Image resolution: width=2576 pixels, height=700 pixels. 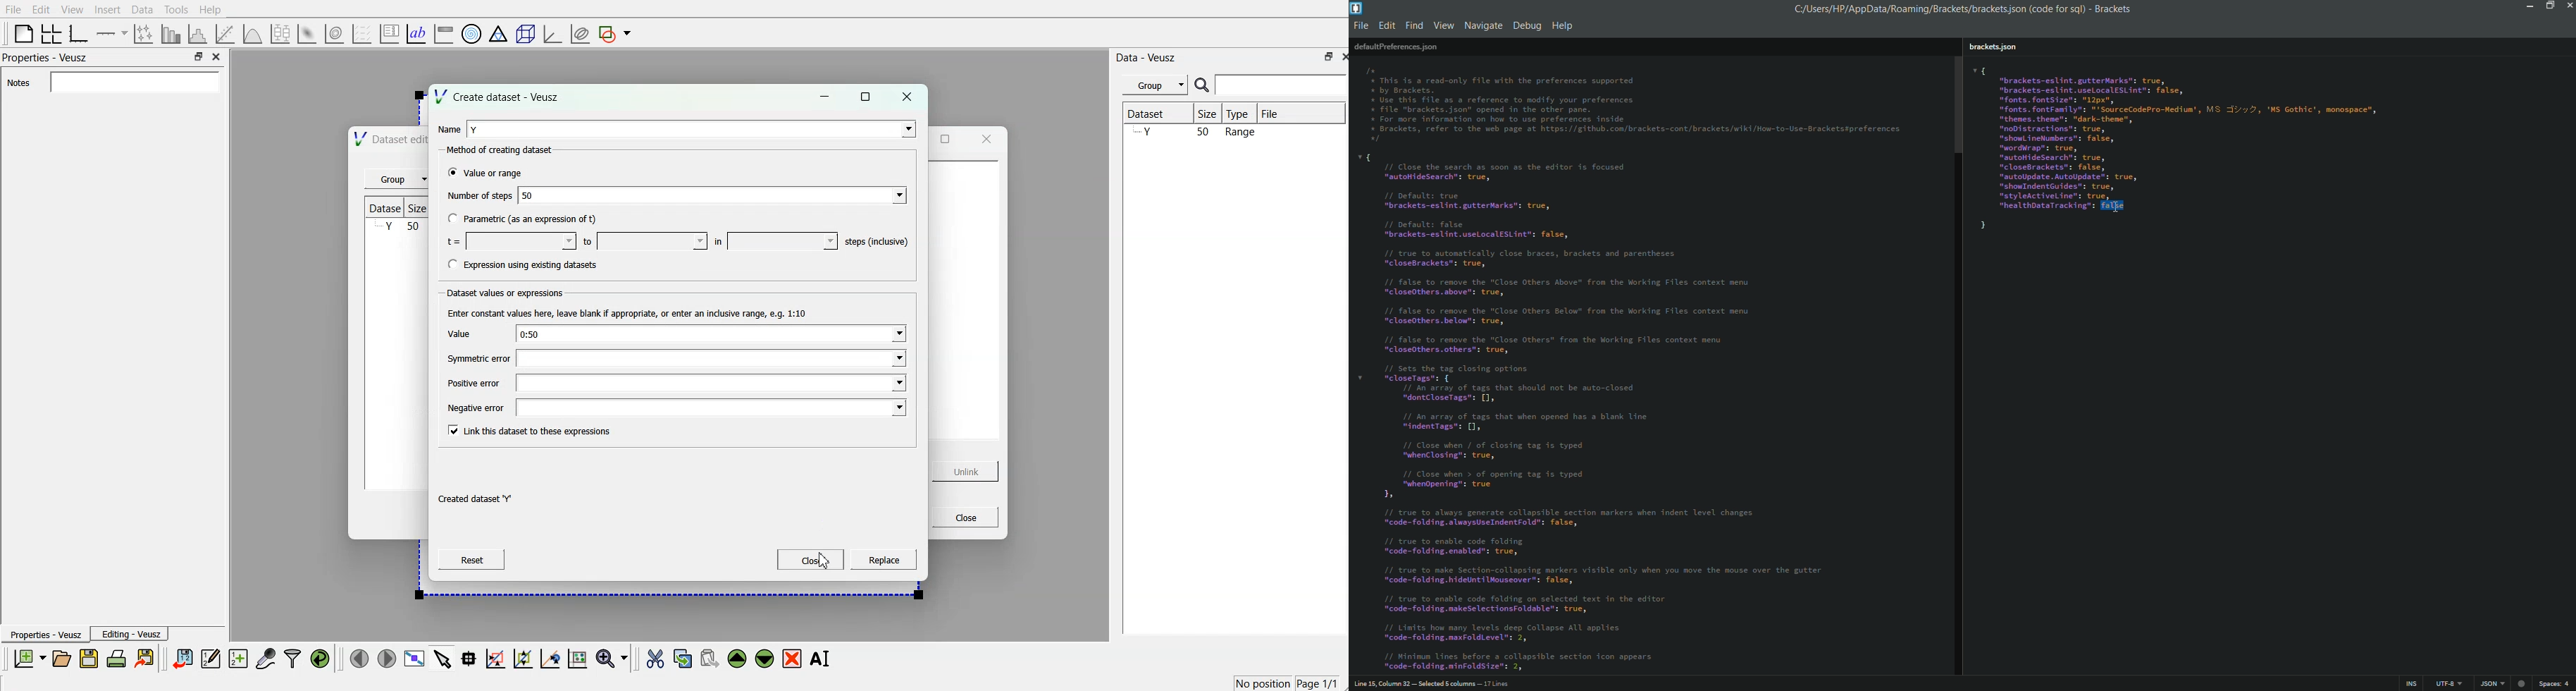 I want to click on bar chart, so click(x=172, y=32).